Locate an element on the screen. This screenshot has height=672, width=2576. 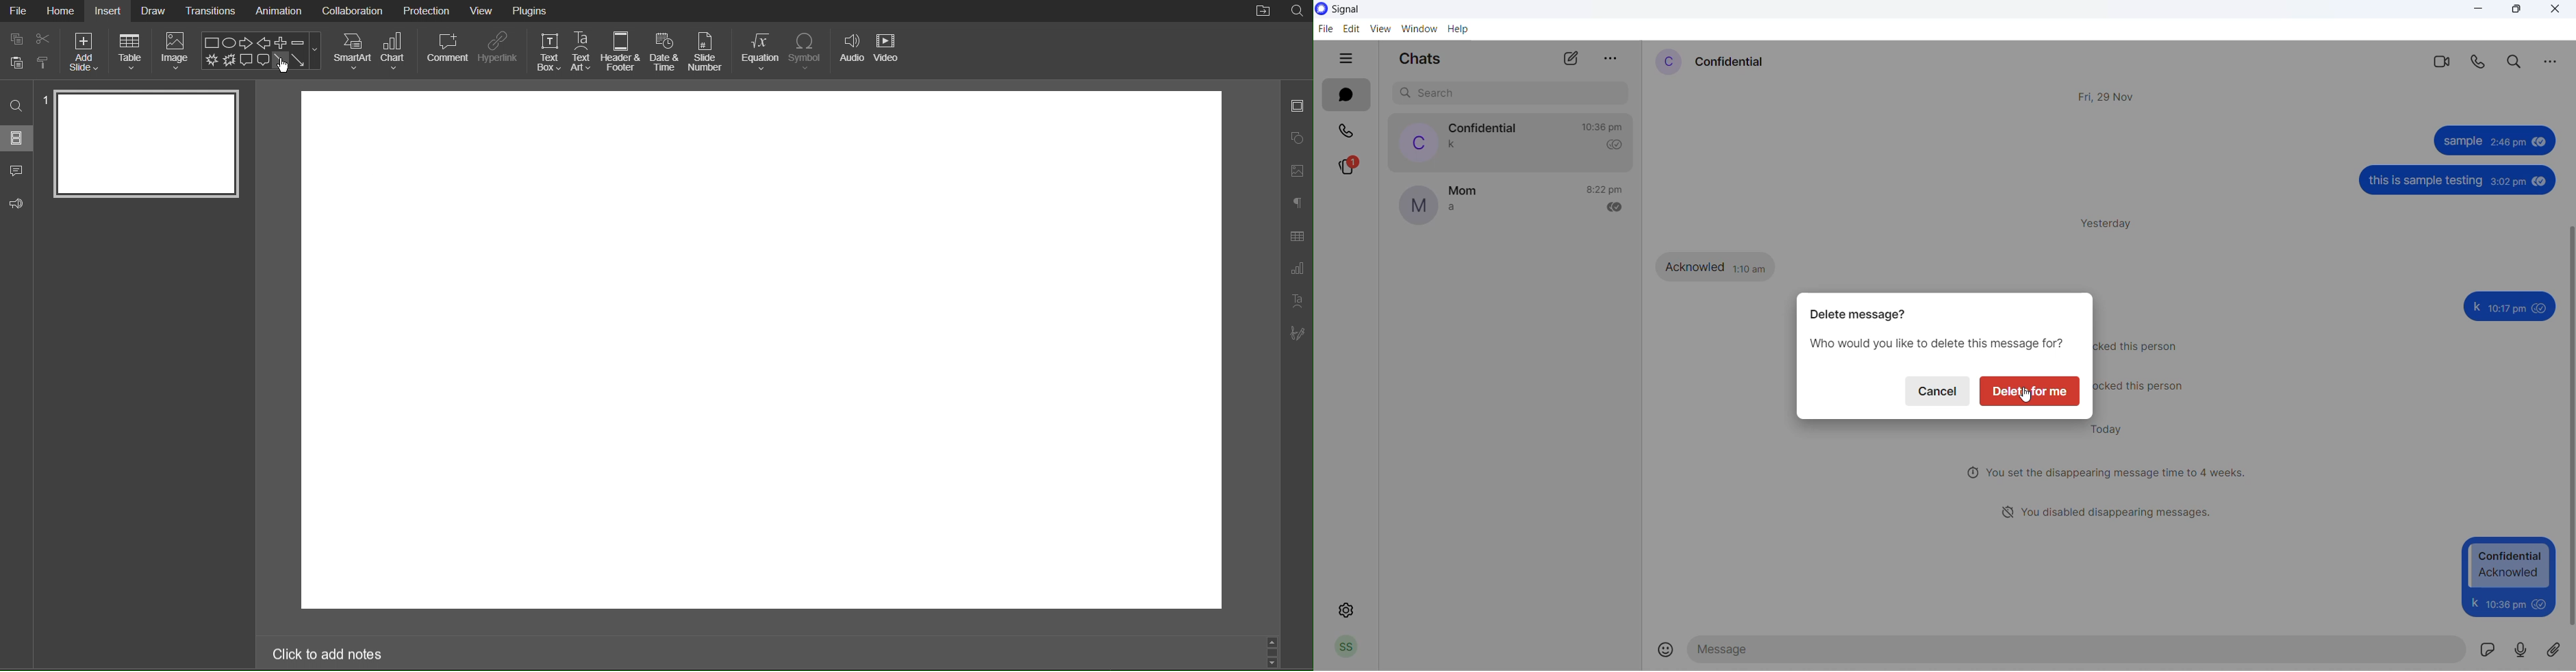
Comment is located at coordinates (17, 172).